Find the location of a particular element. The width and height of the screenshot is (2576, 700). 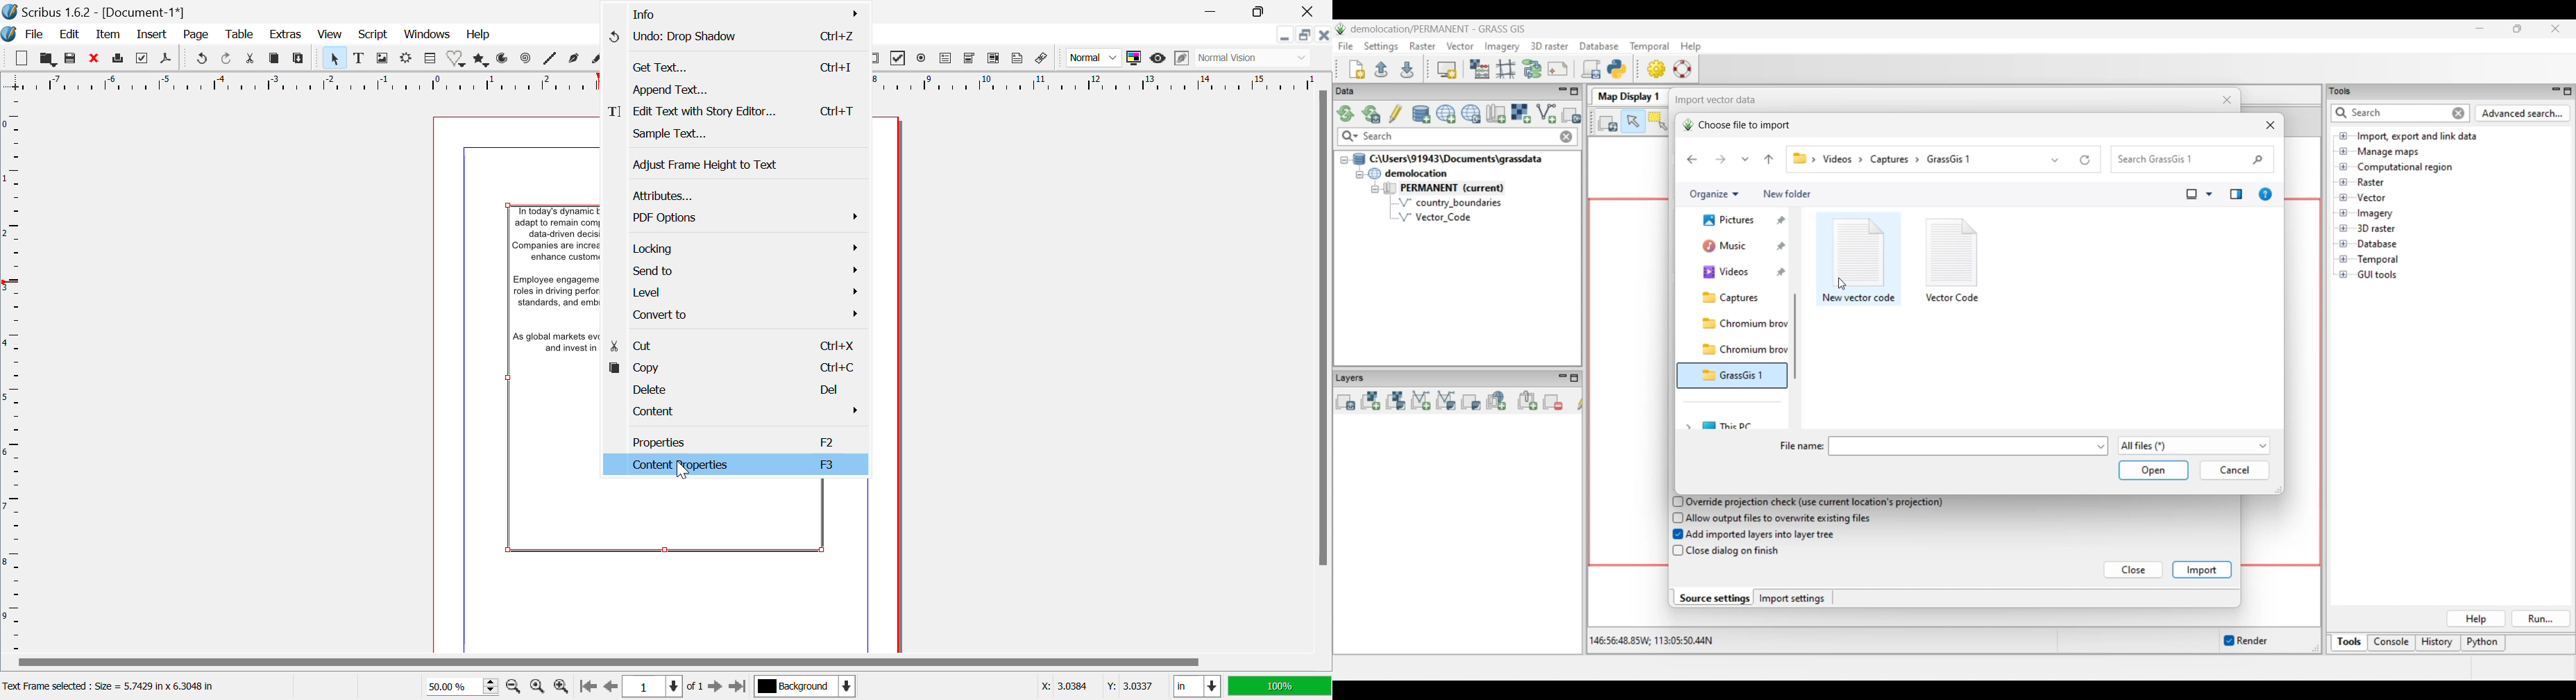

Close is located at coordinates (1324, 36).